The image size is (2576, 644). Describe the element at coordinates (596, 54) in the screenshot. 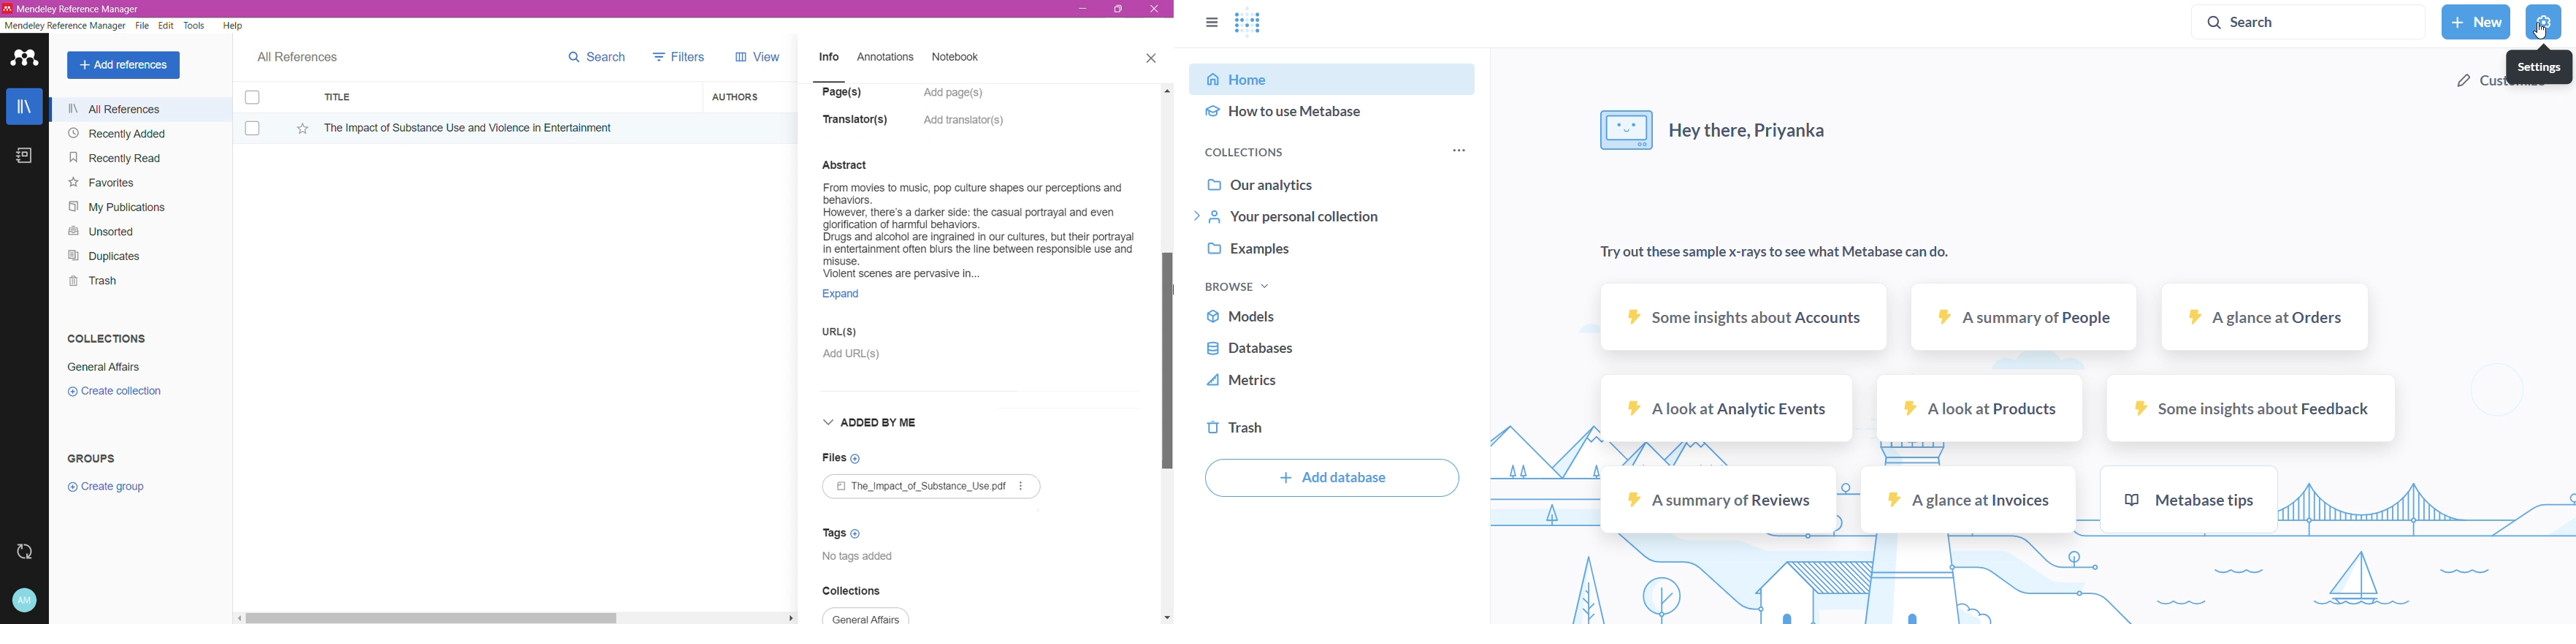

I see `Search` at that location.